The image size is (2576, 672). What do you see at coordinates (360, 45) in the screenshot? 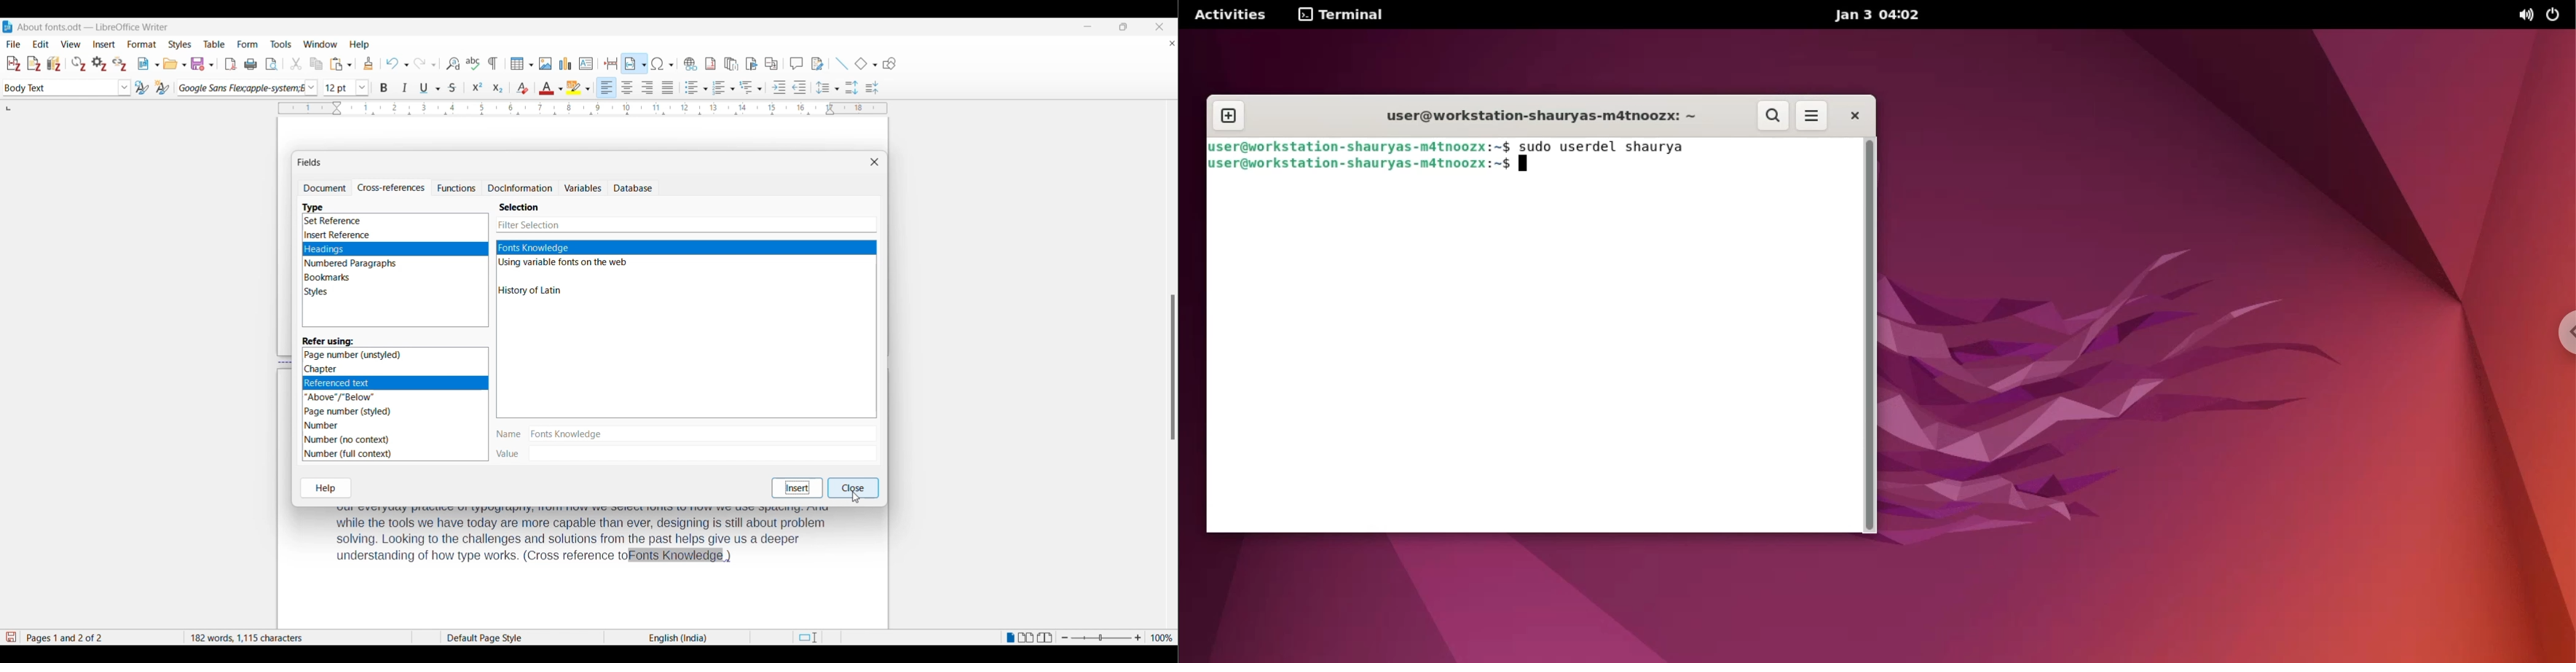
I see `Help menu` at bounding box center [360, 45].